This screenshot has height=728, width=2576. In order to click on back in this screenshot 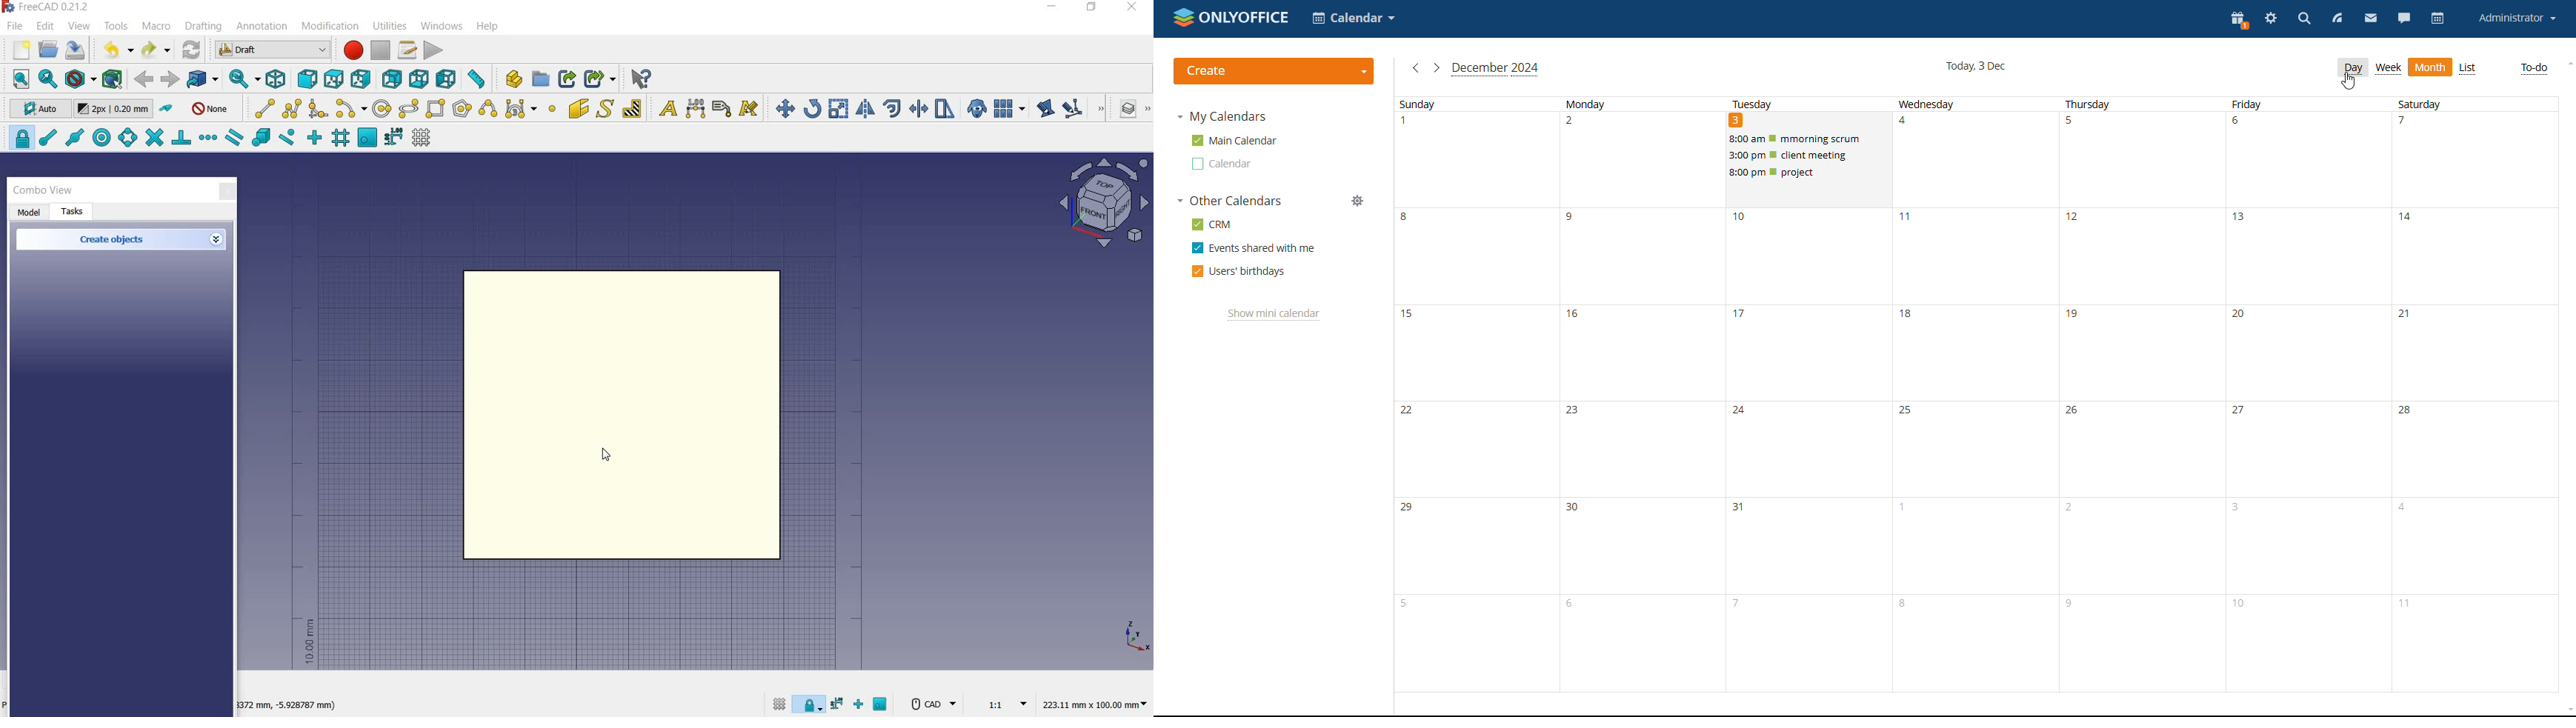, I will do `click(145, 79)`.